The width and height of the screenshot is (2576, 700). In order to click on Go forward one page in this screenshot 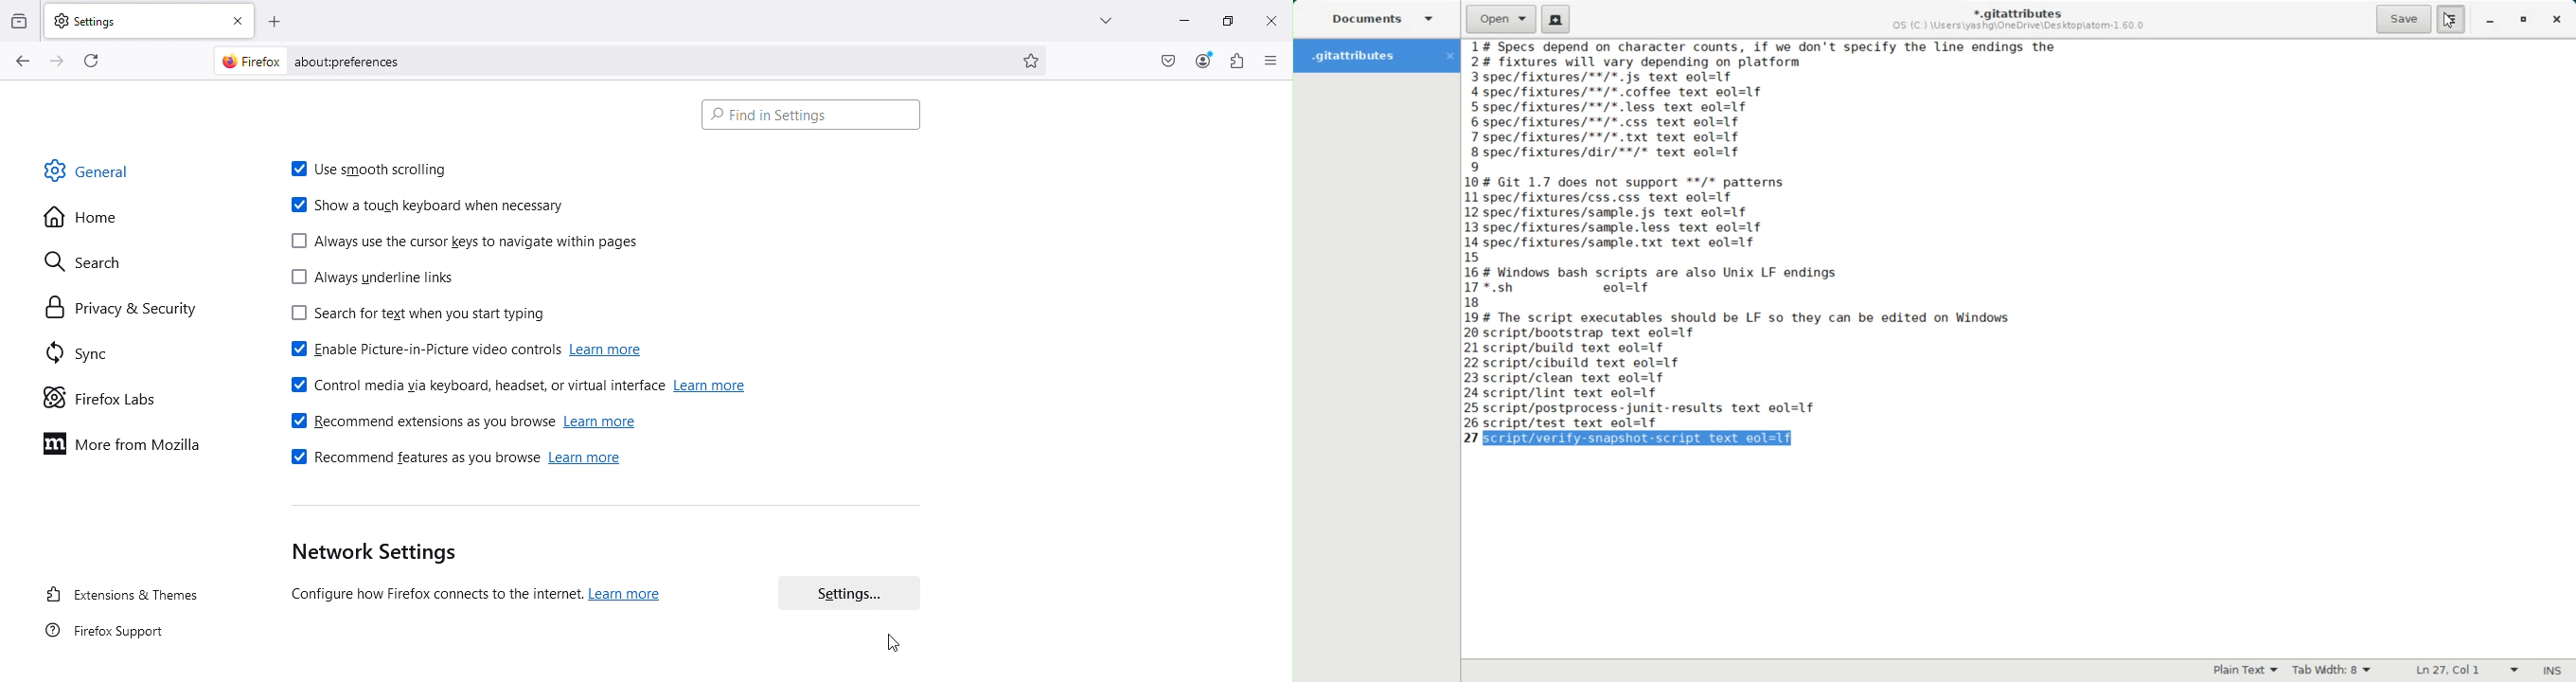, I will do `click(60, 60)`.